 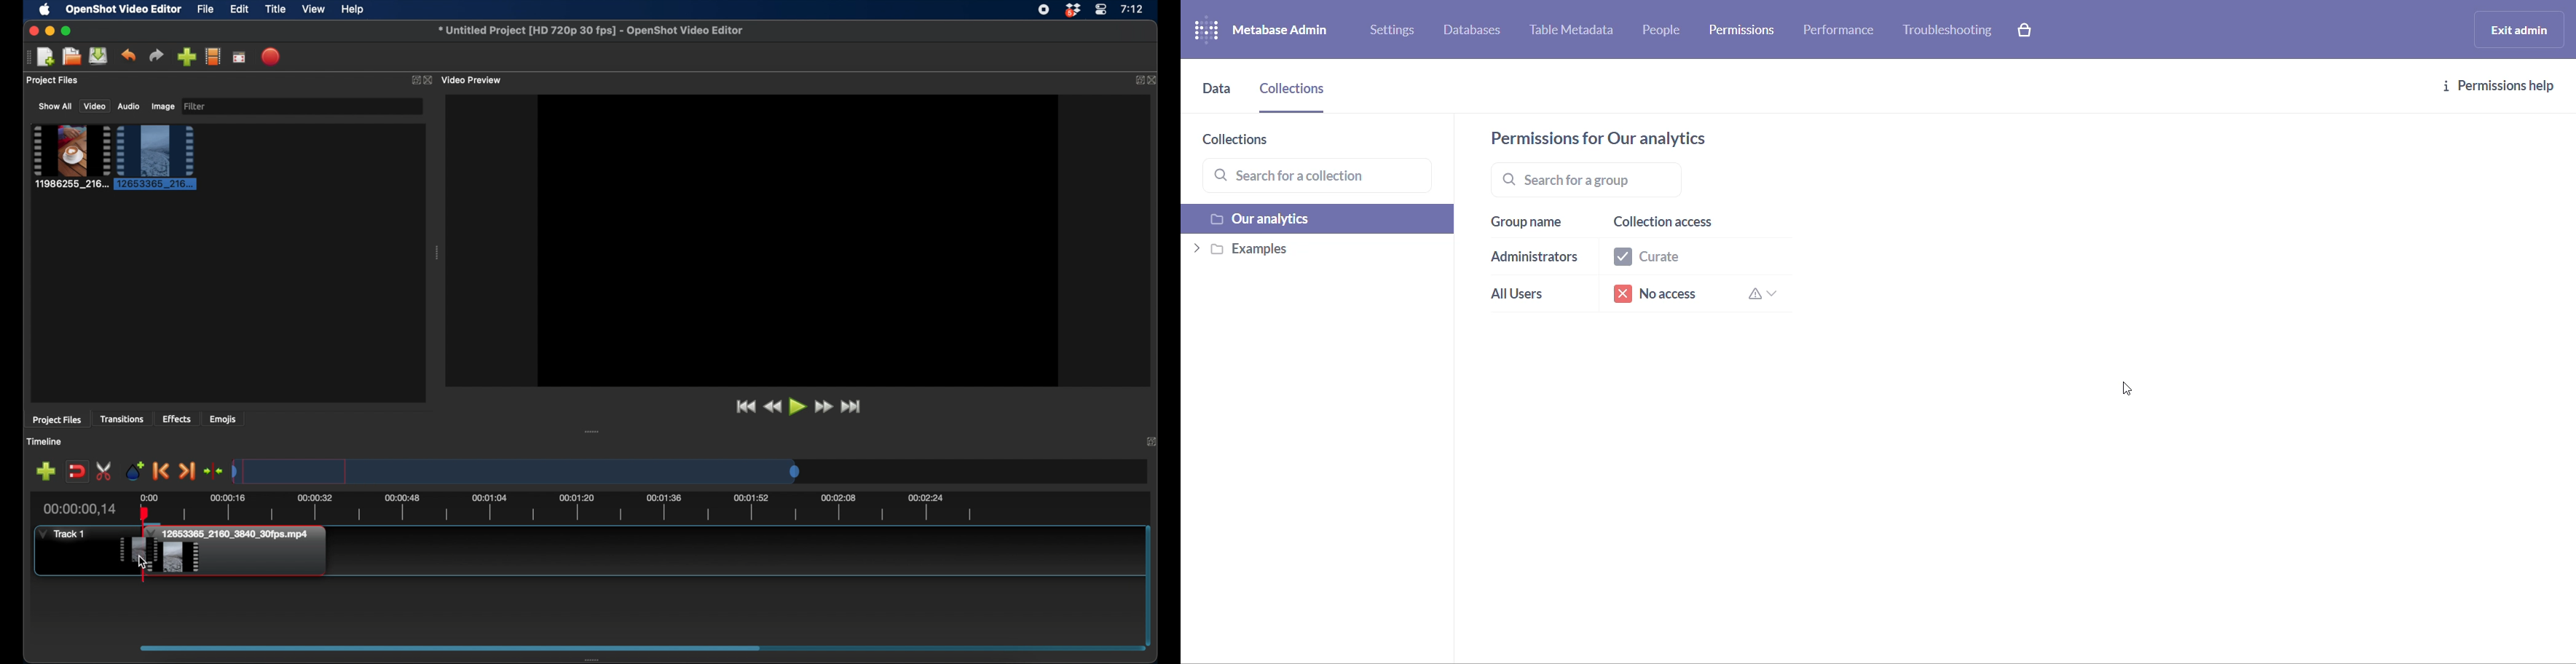 I want to click on search bar, so click(x=1323, y=177).